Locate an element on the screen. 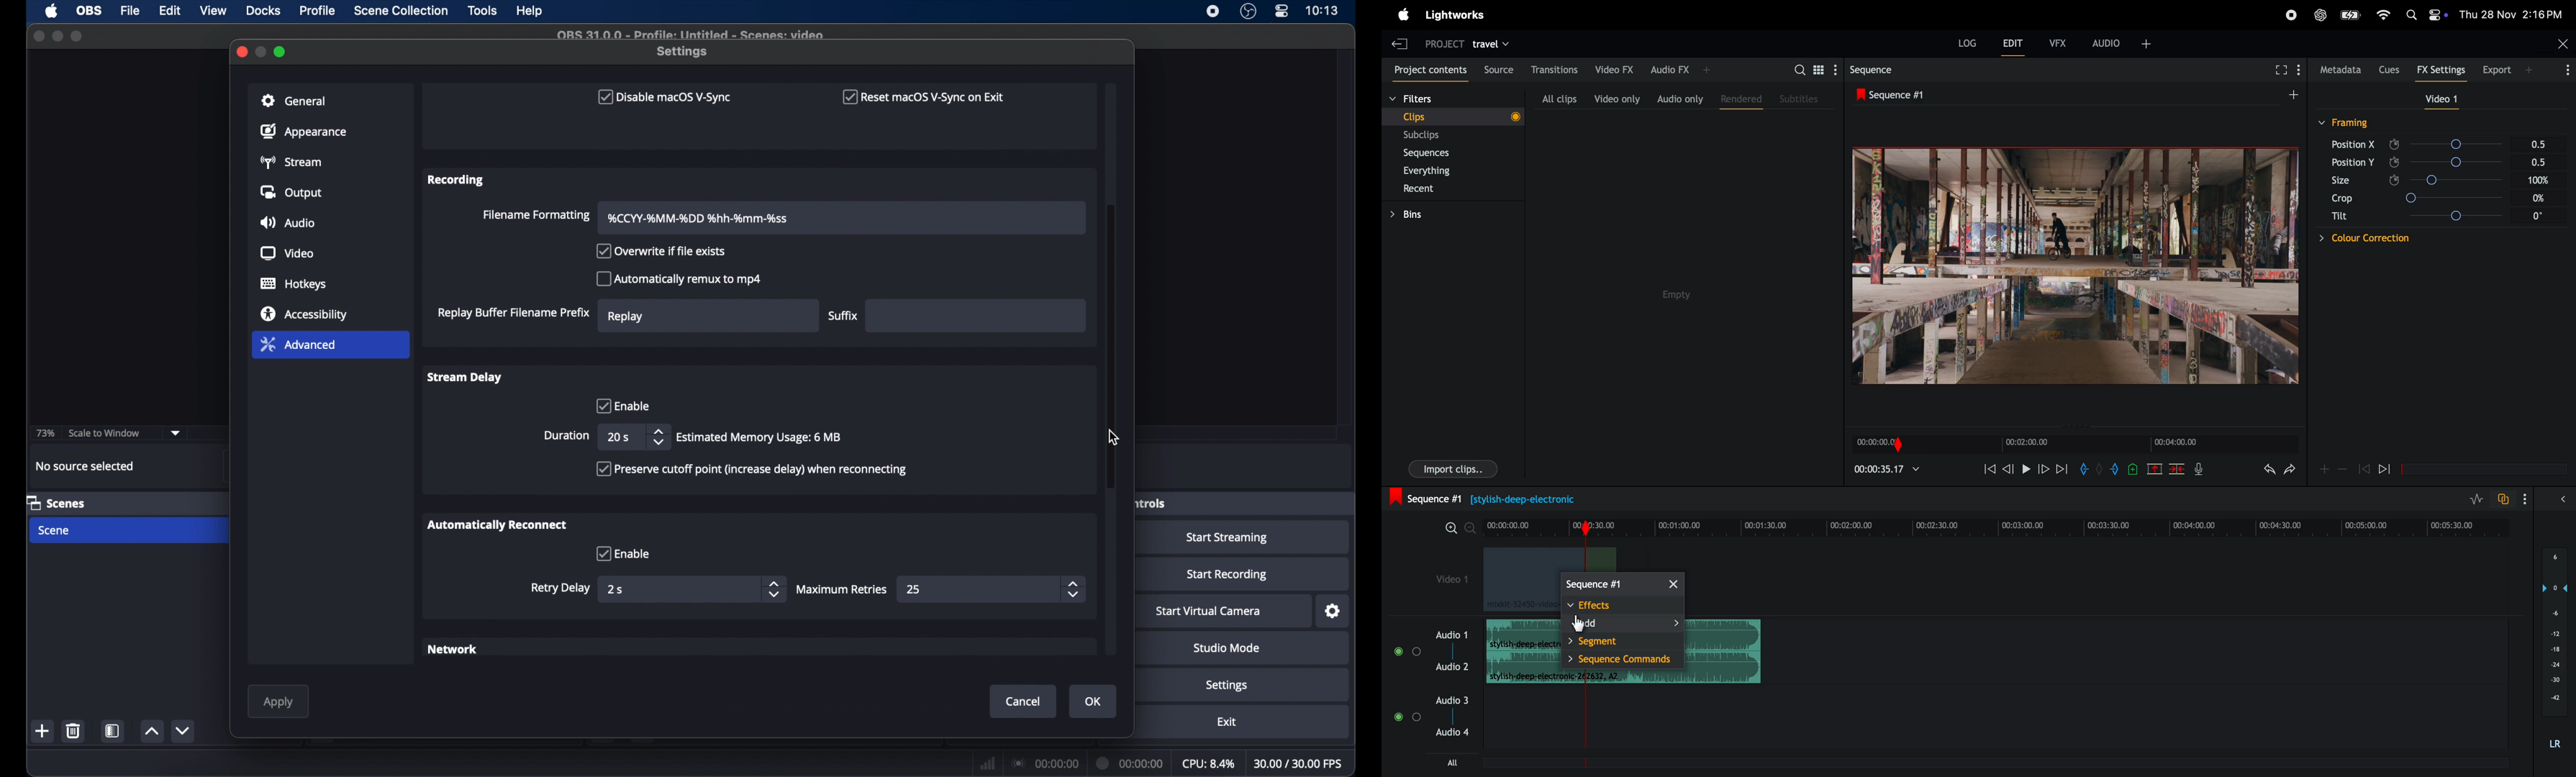 This screenshot has height=784, width=2576. close is located at coordinates (241, 50).